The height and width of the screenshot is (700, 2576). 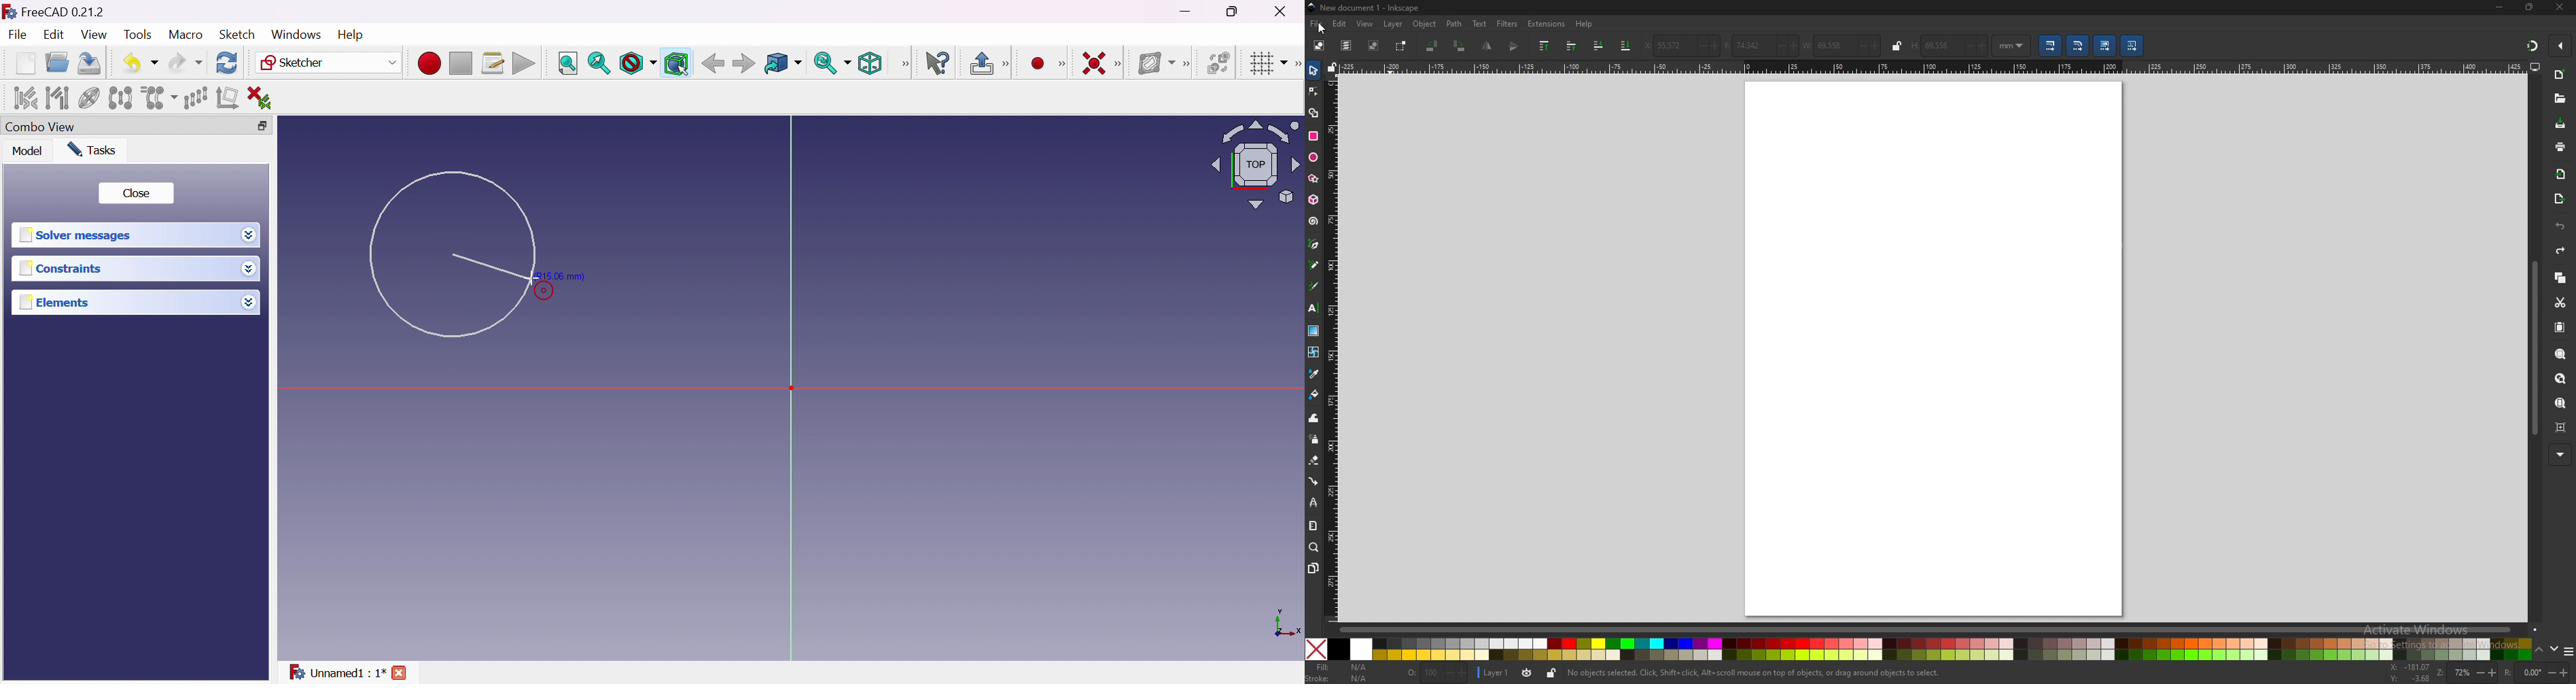 I want to click on up, so click(x=2539, y=649).